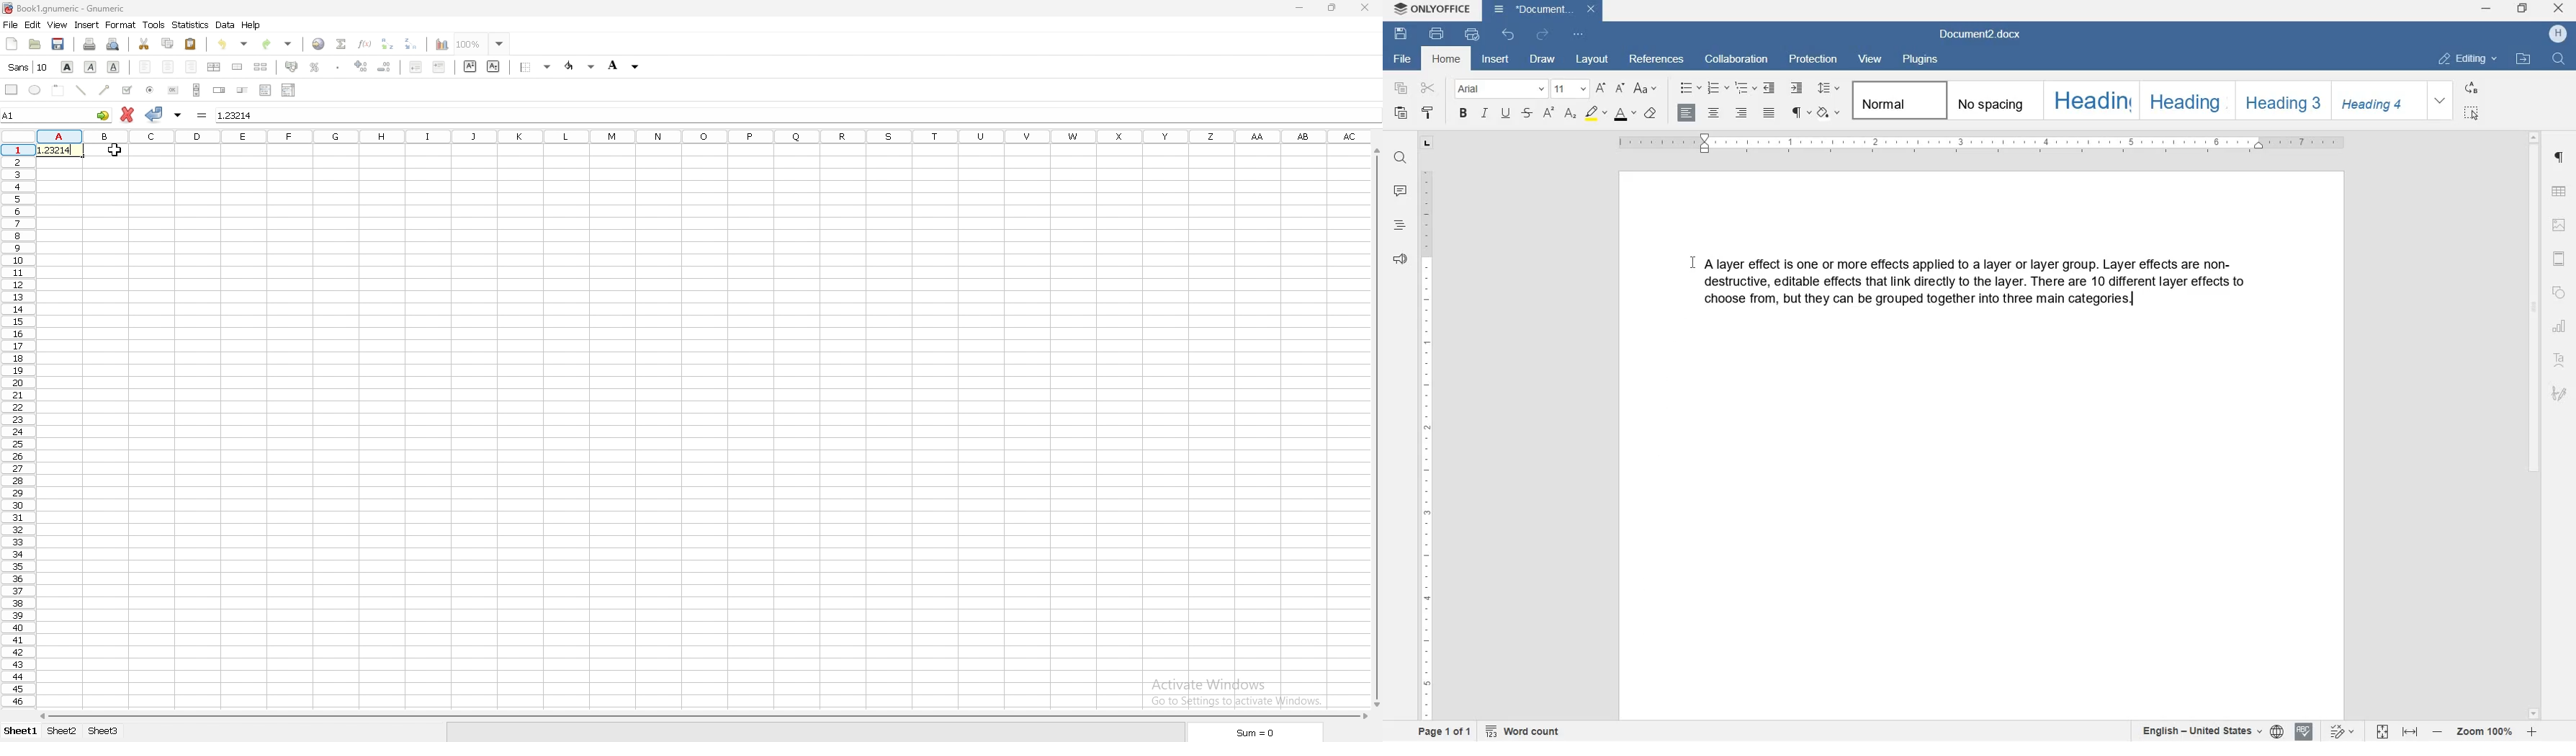  I want to click on track changes, so click(2343, 731).